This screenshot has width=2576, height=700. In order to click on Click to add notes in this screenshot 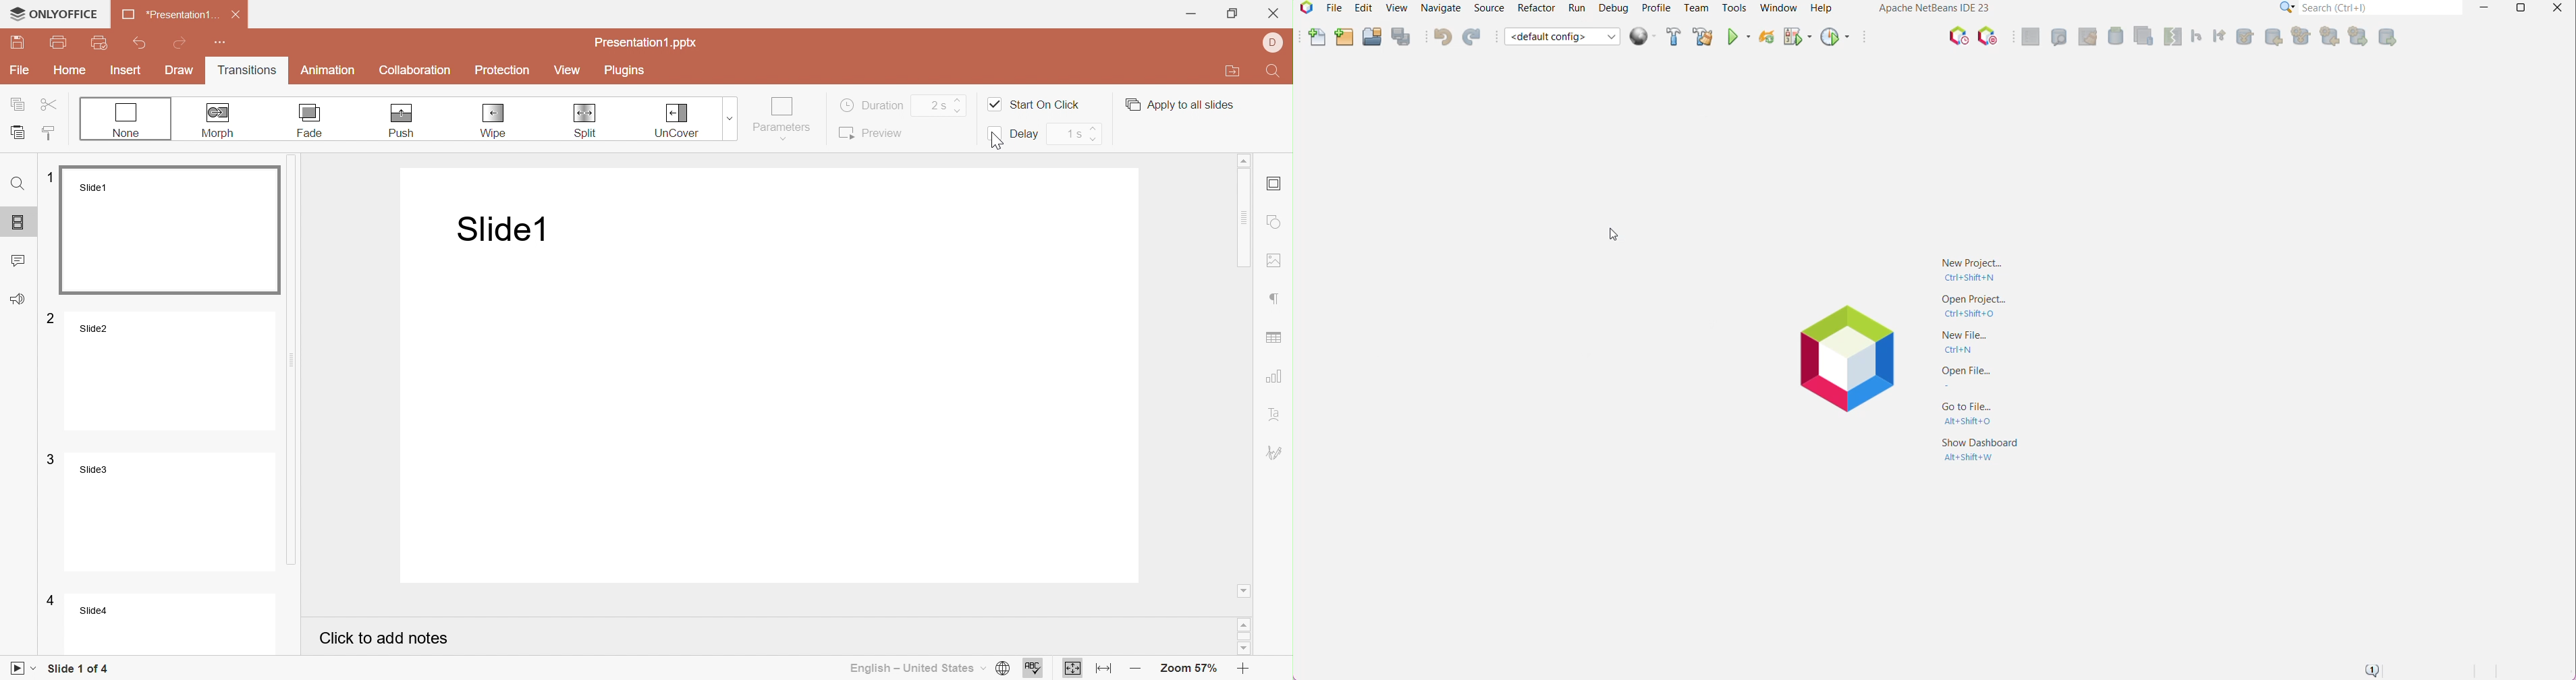, I will do `click(385, 640)`.